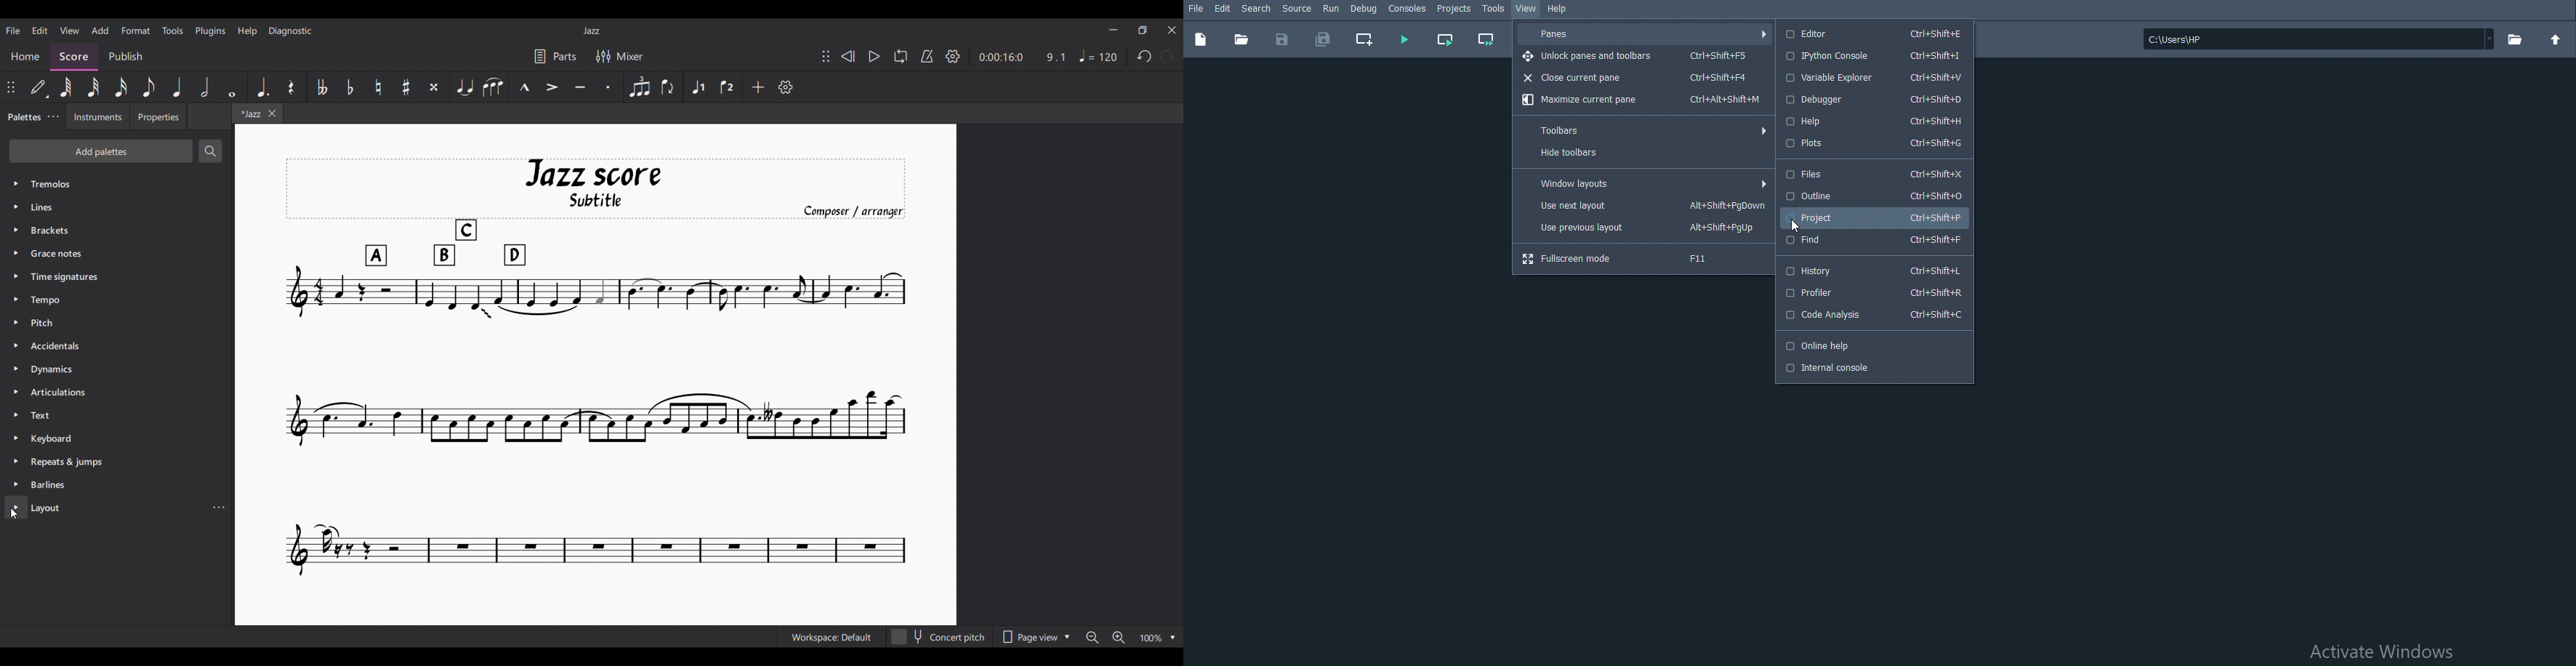 This screenshot has width=2576, height=672. I want to click on Help, so click(1558, 7).